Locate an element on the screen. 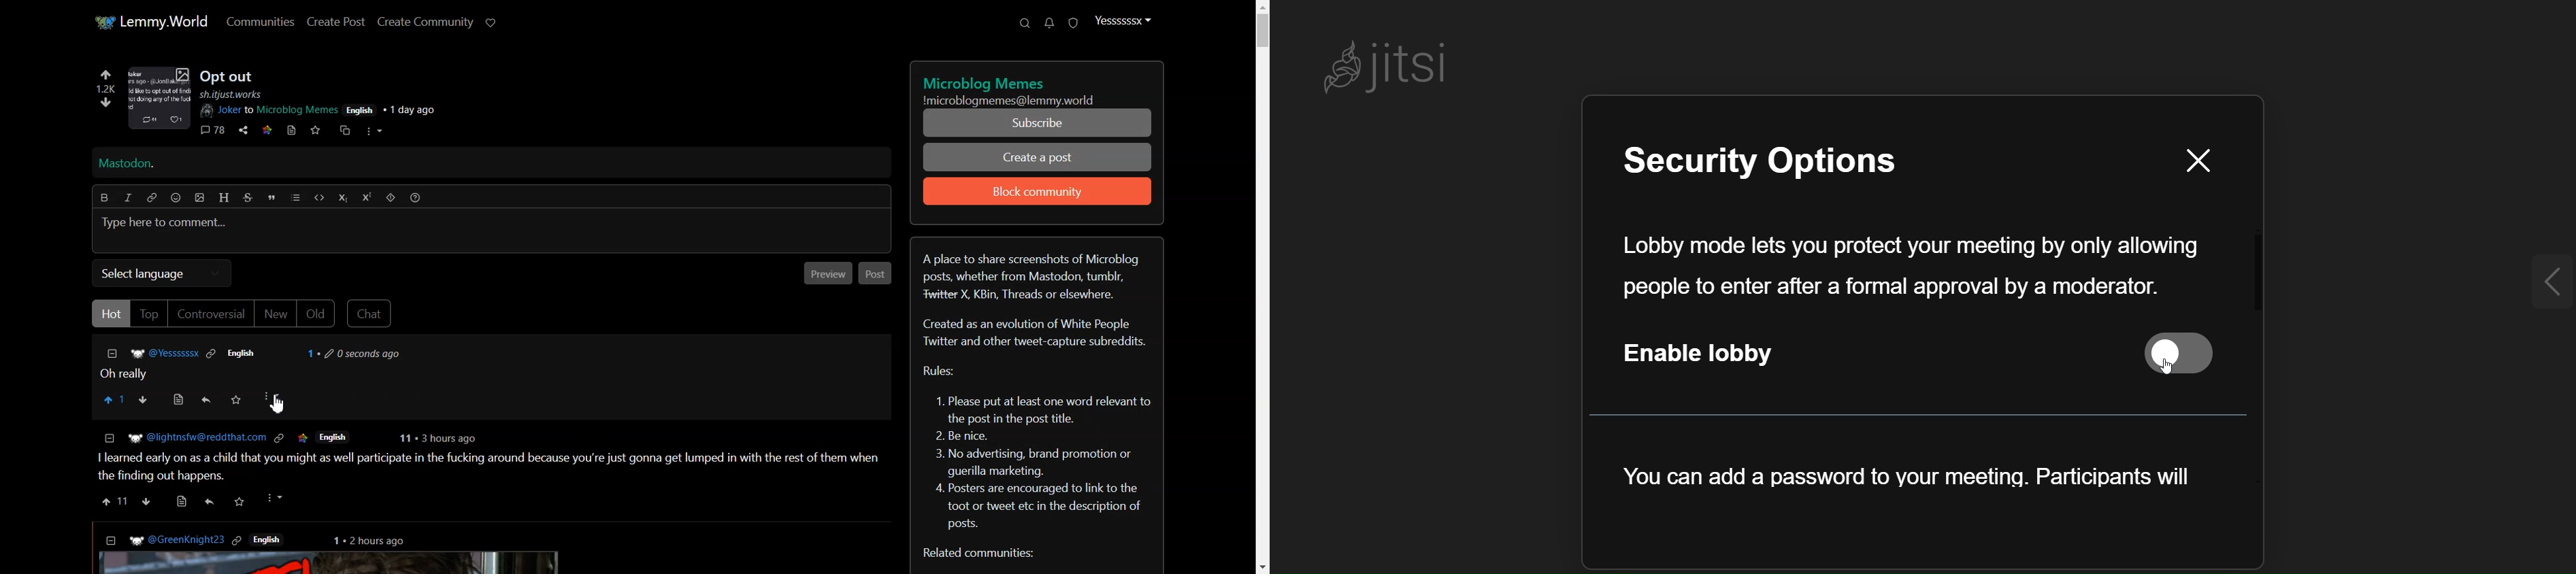 This screenshot has width=2576, height=588. save is located at coordinates (315, 130).